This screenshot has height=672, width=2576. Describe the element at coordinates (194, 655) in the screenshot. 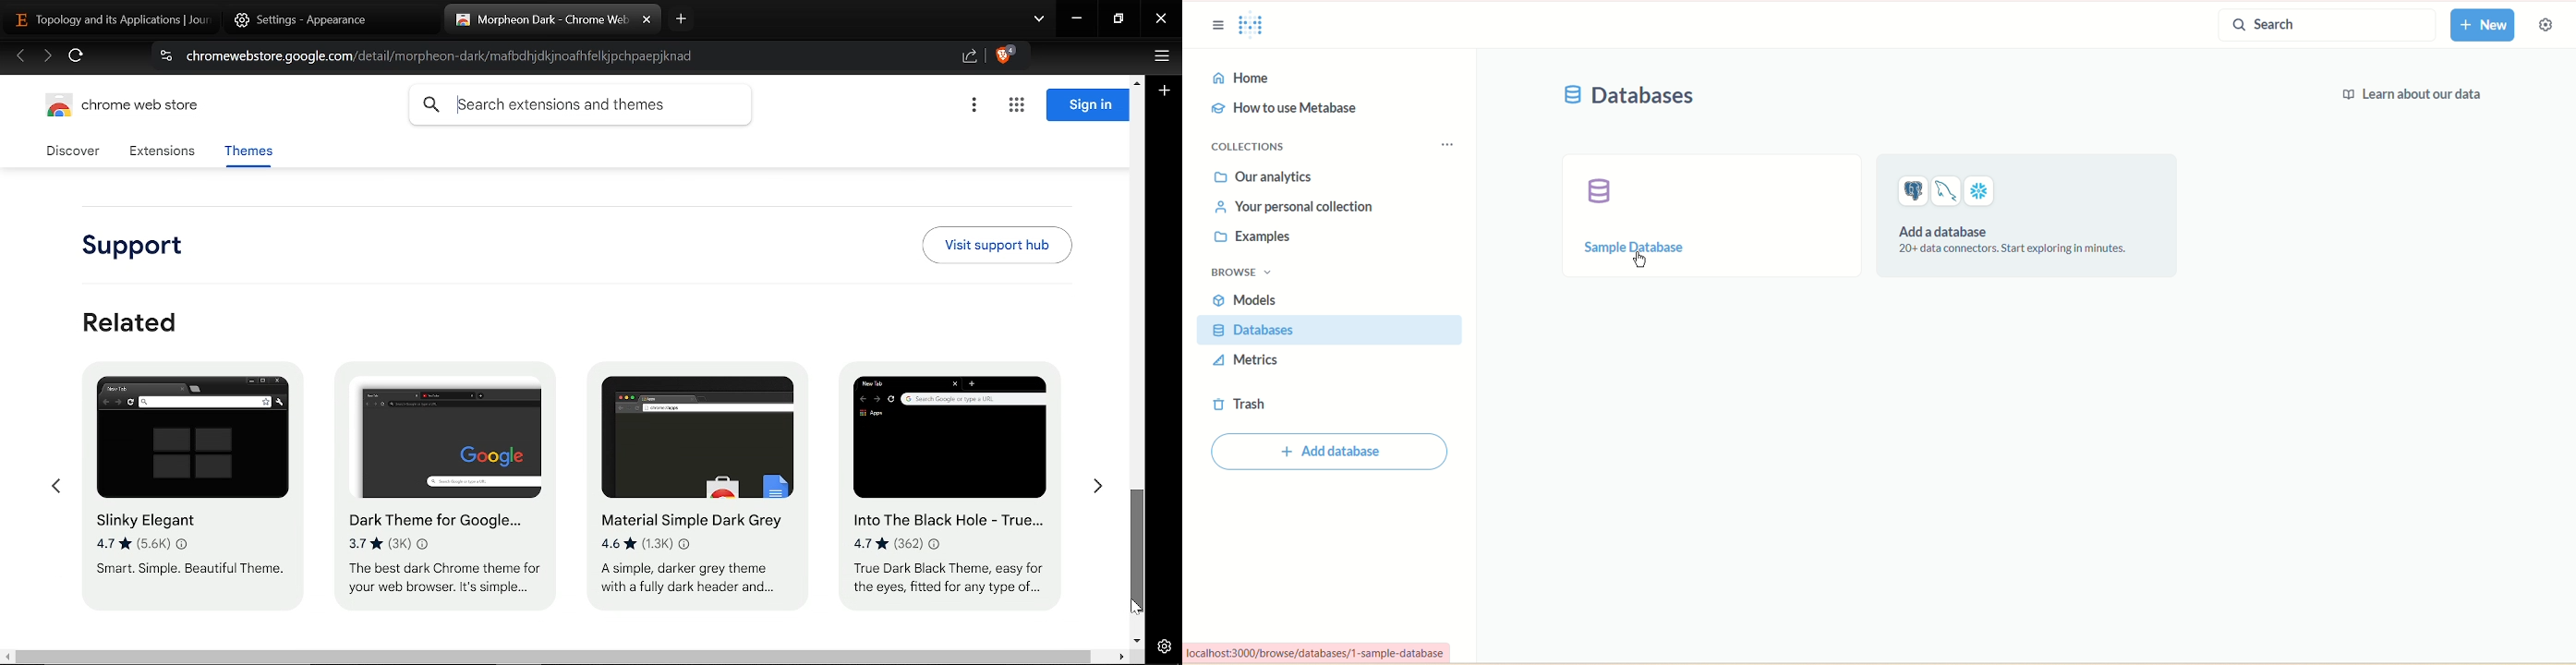

I see `Extended URL` at that location.